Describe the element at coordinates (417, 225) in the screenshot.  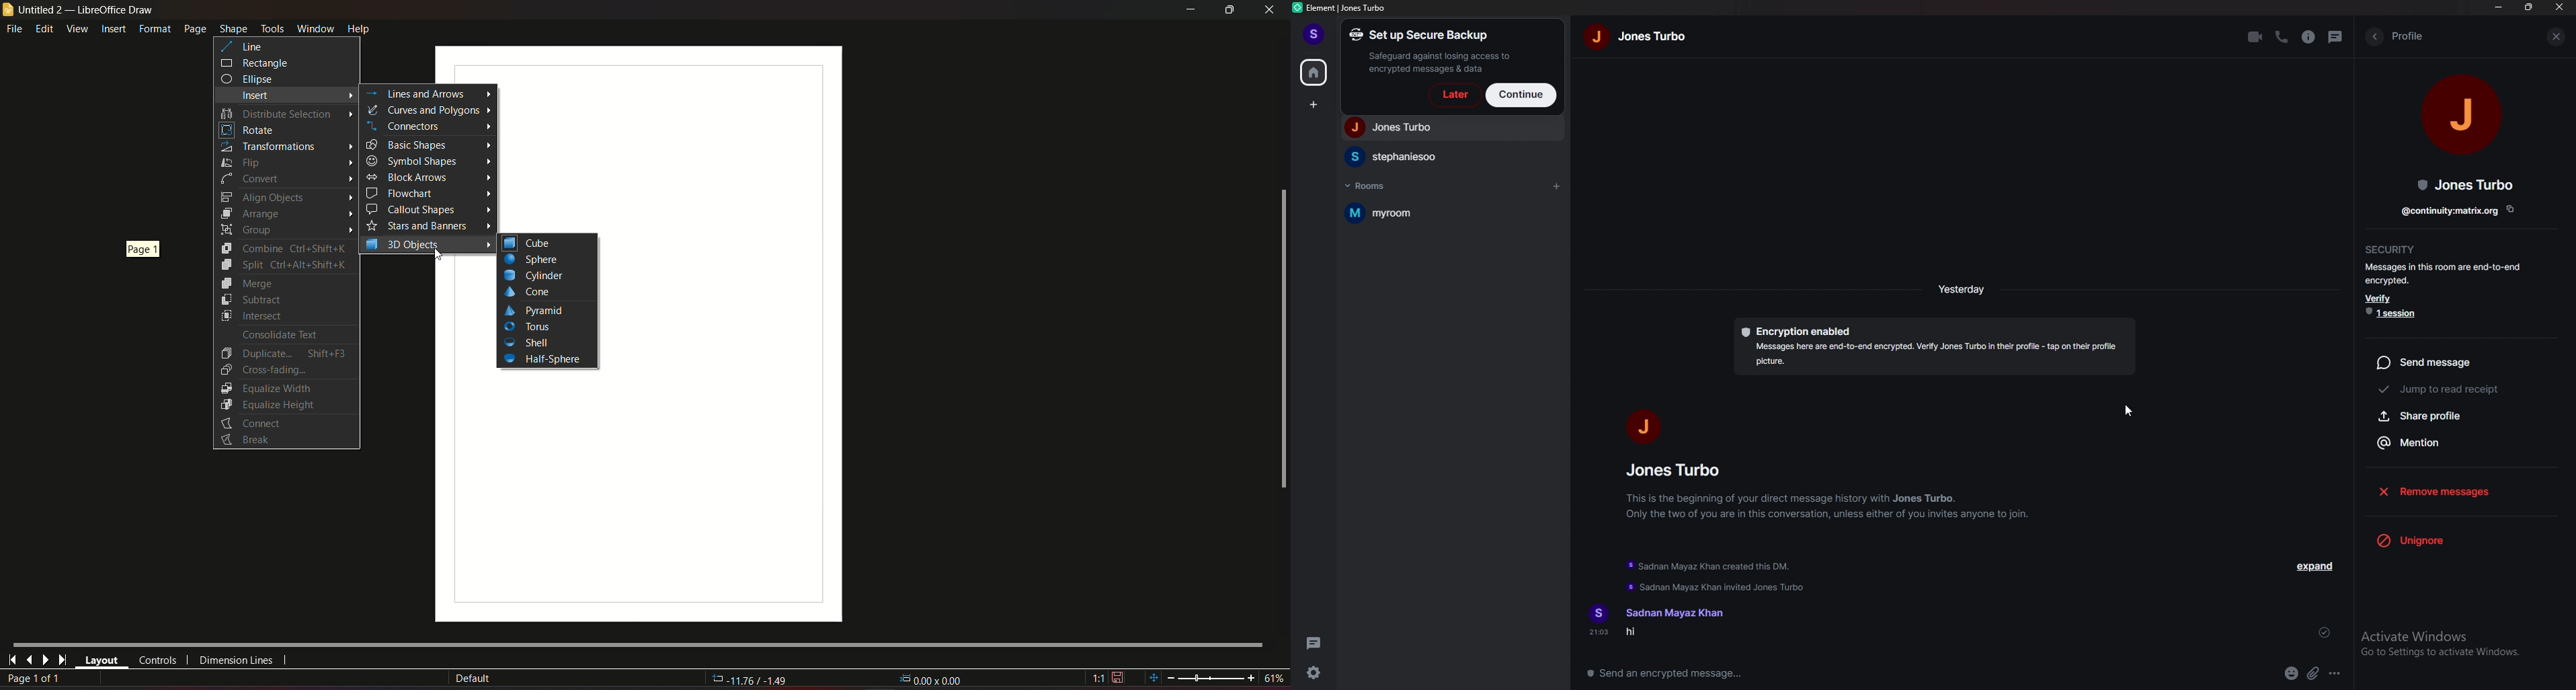
I see `Stars and Banners` at that location.